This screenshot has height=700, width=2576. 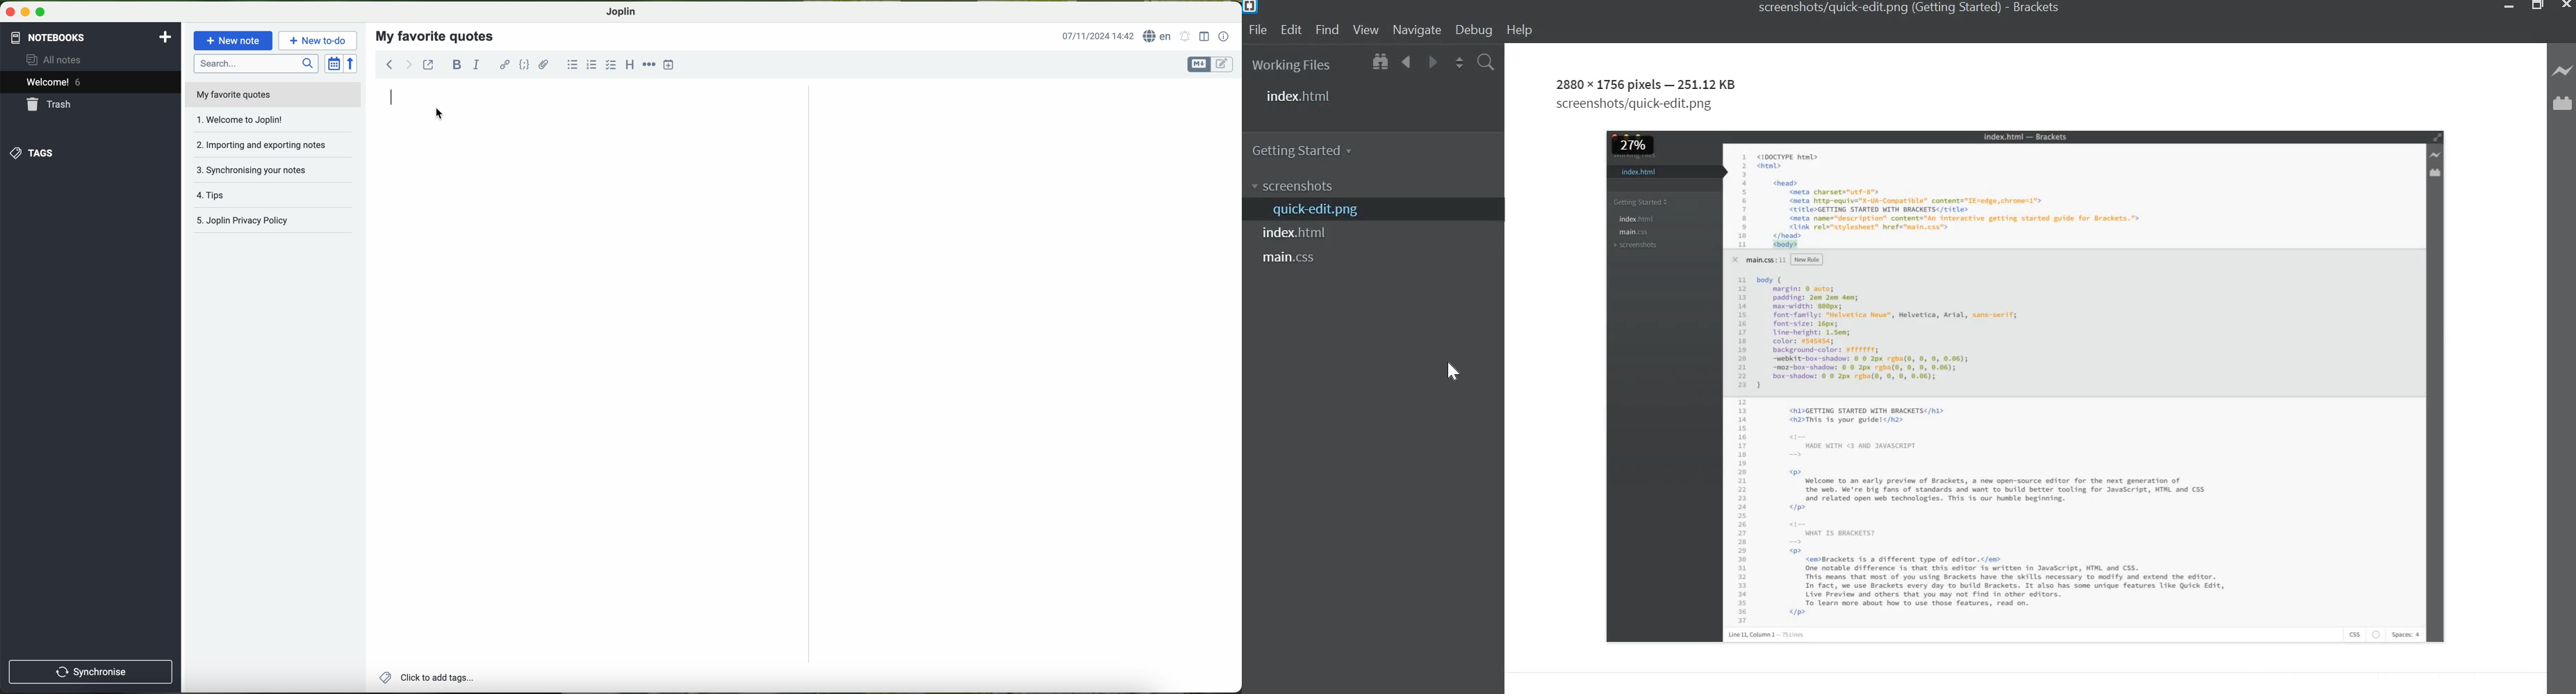 What do you see at coordinates (592, 65) in the screenshot?
I see `numbered list` at bounding box center [592, 65].